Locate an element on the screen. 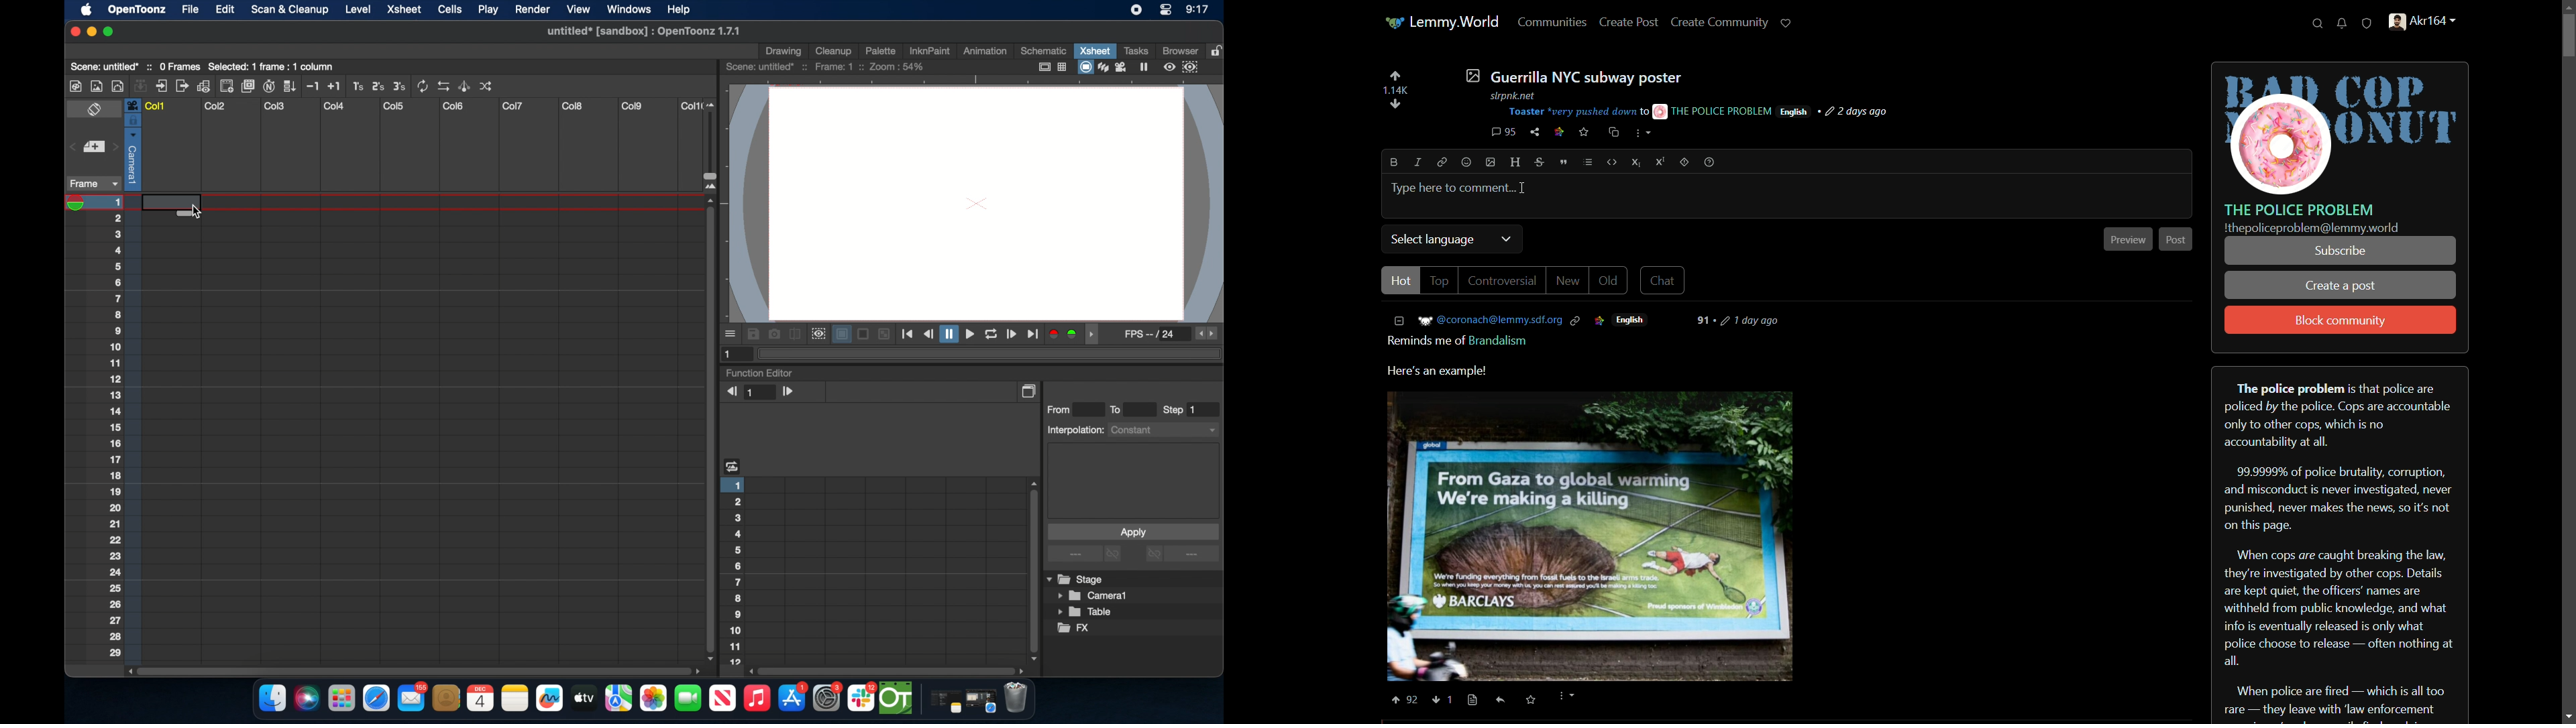 The height and width of the screenshot is (728, 2576). camera1 is located at coordinates (1093, 596).